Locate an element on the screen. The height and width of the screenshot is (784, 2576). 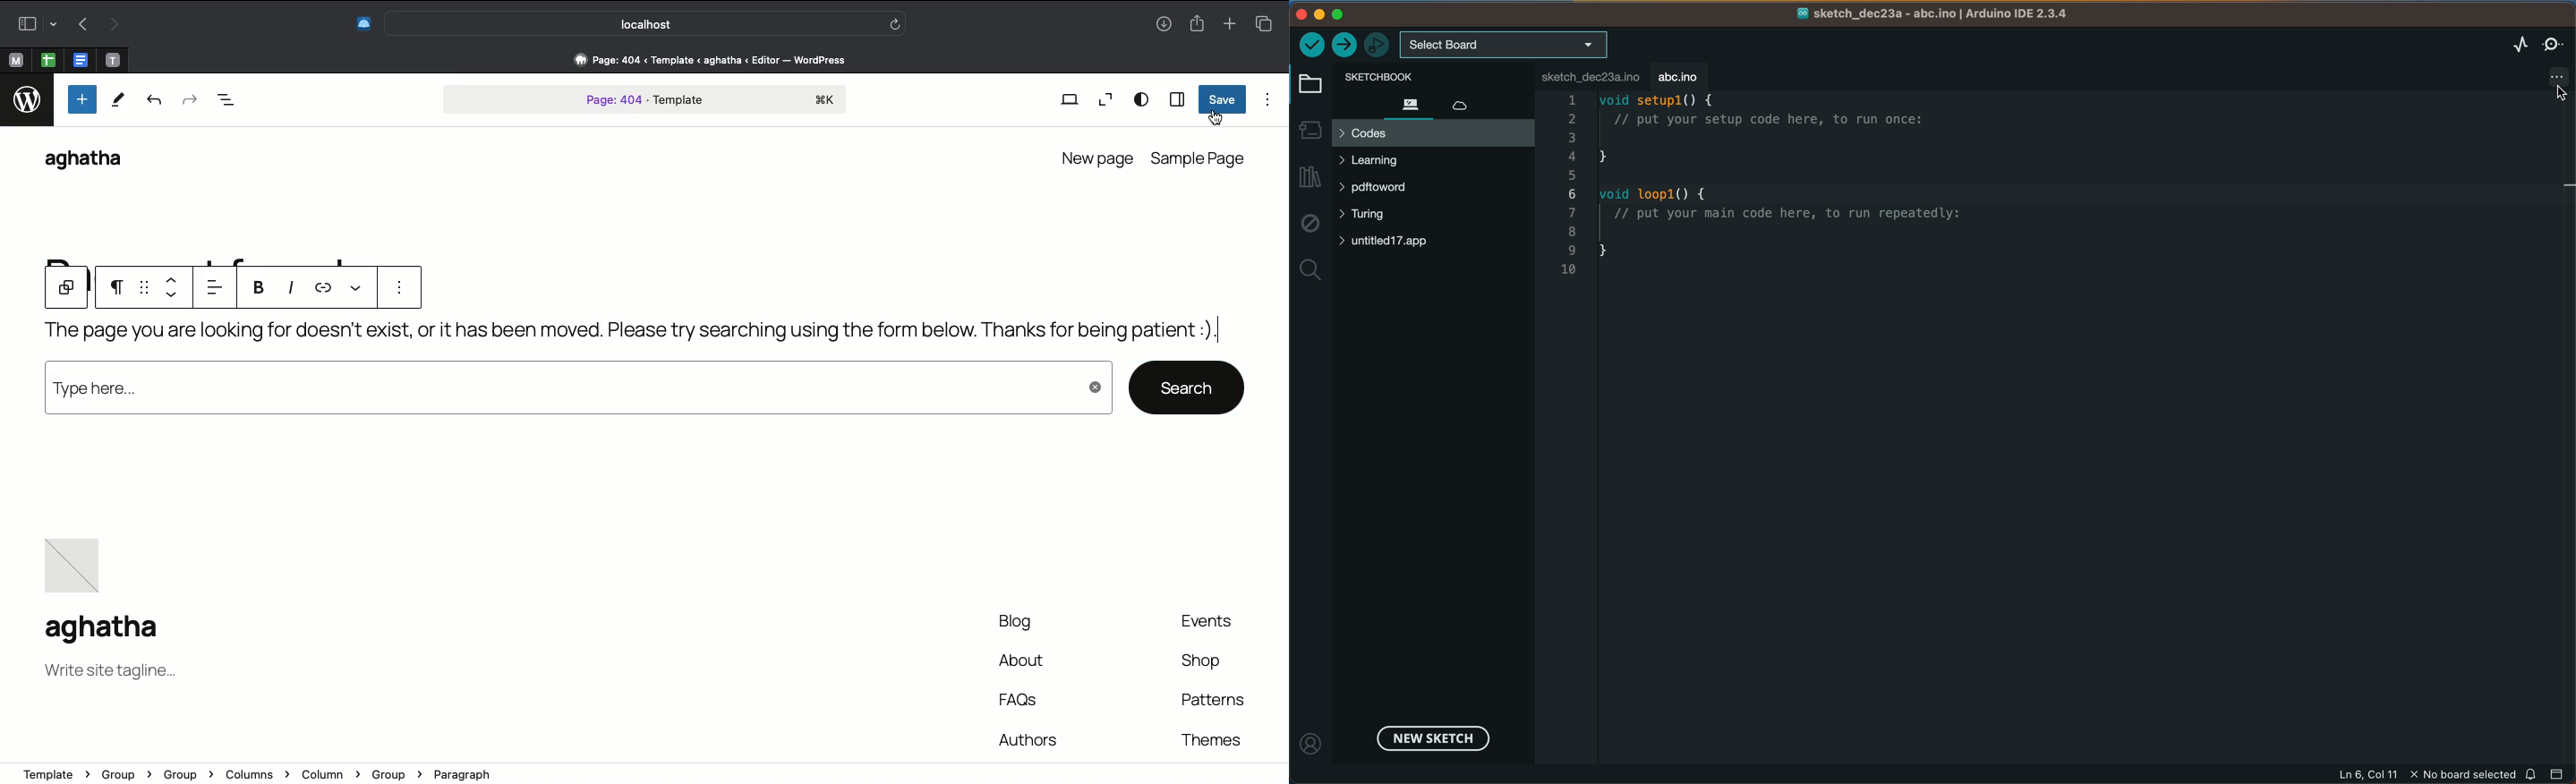
About is located at coordinates (1022, 662).